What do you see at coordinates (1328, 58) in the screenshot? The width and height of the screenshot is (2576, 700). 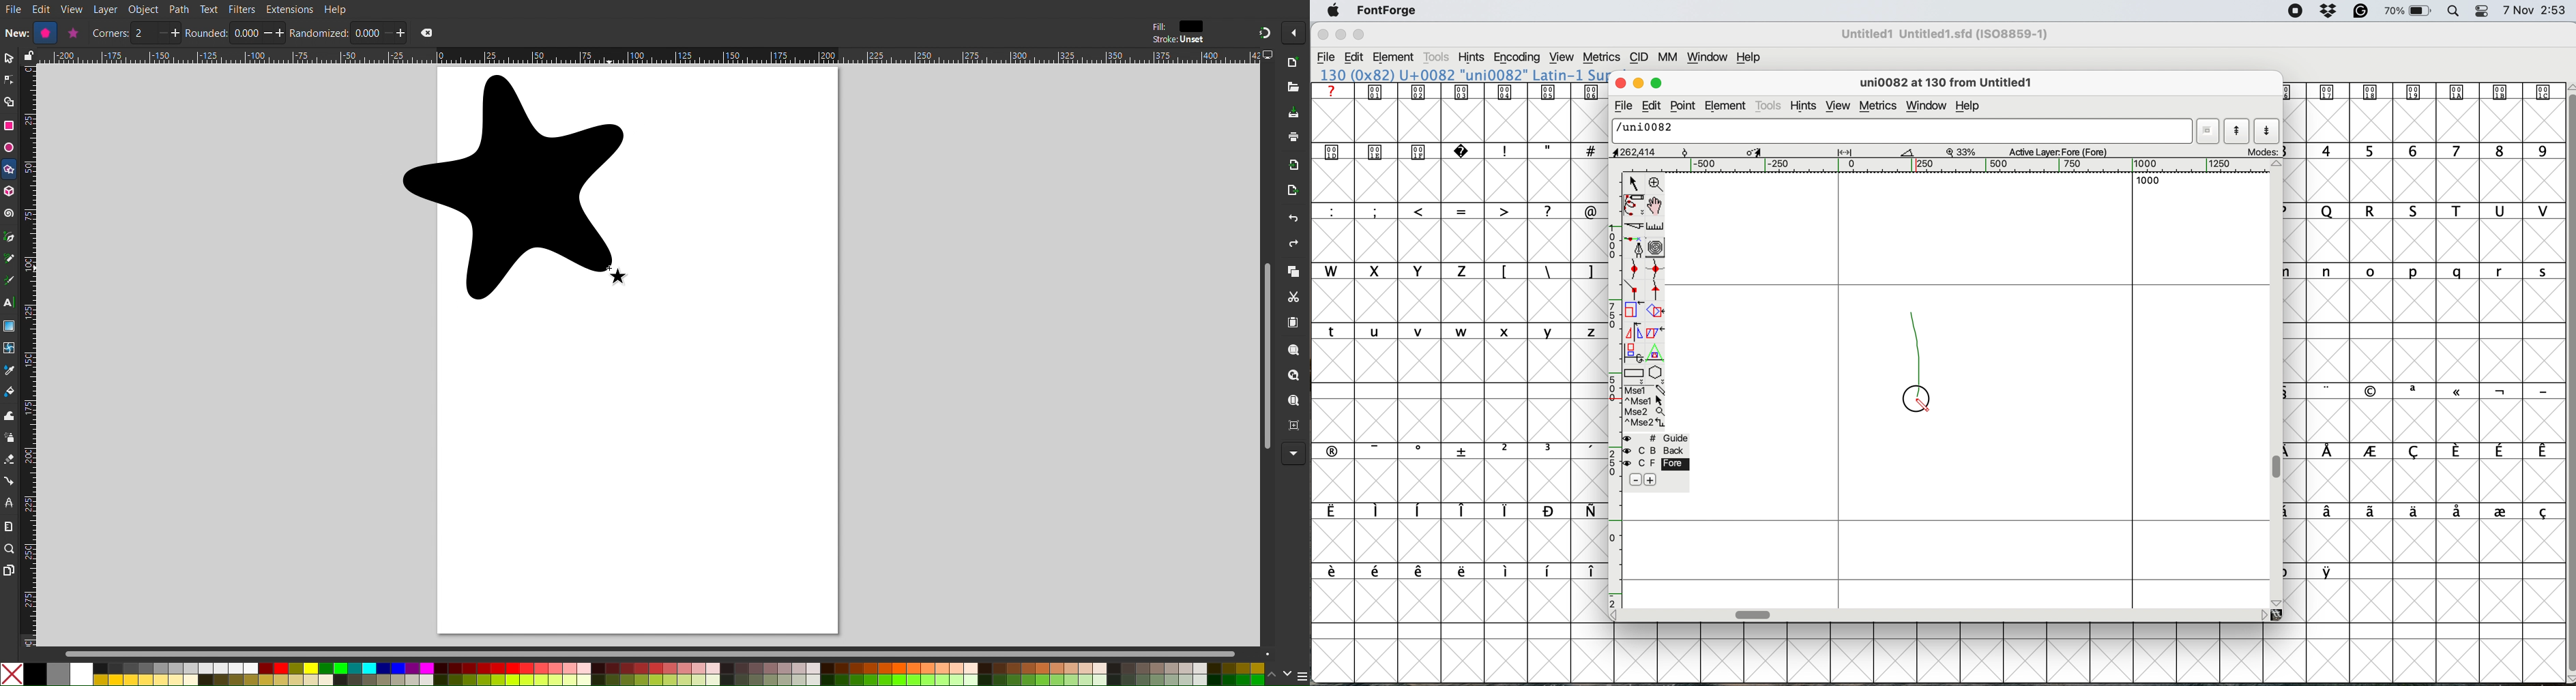 I see `file` at bounding box center [1328, 58].